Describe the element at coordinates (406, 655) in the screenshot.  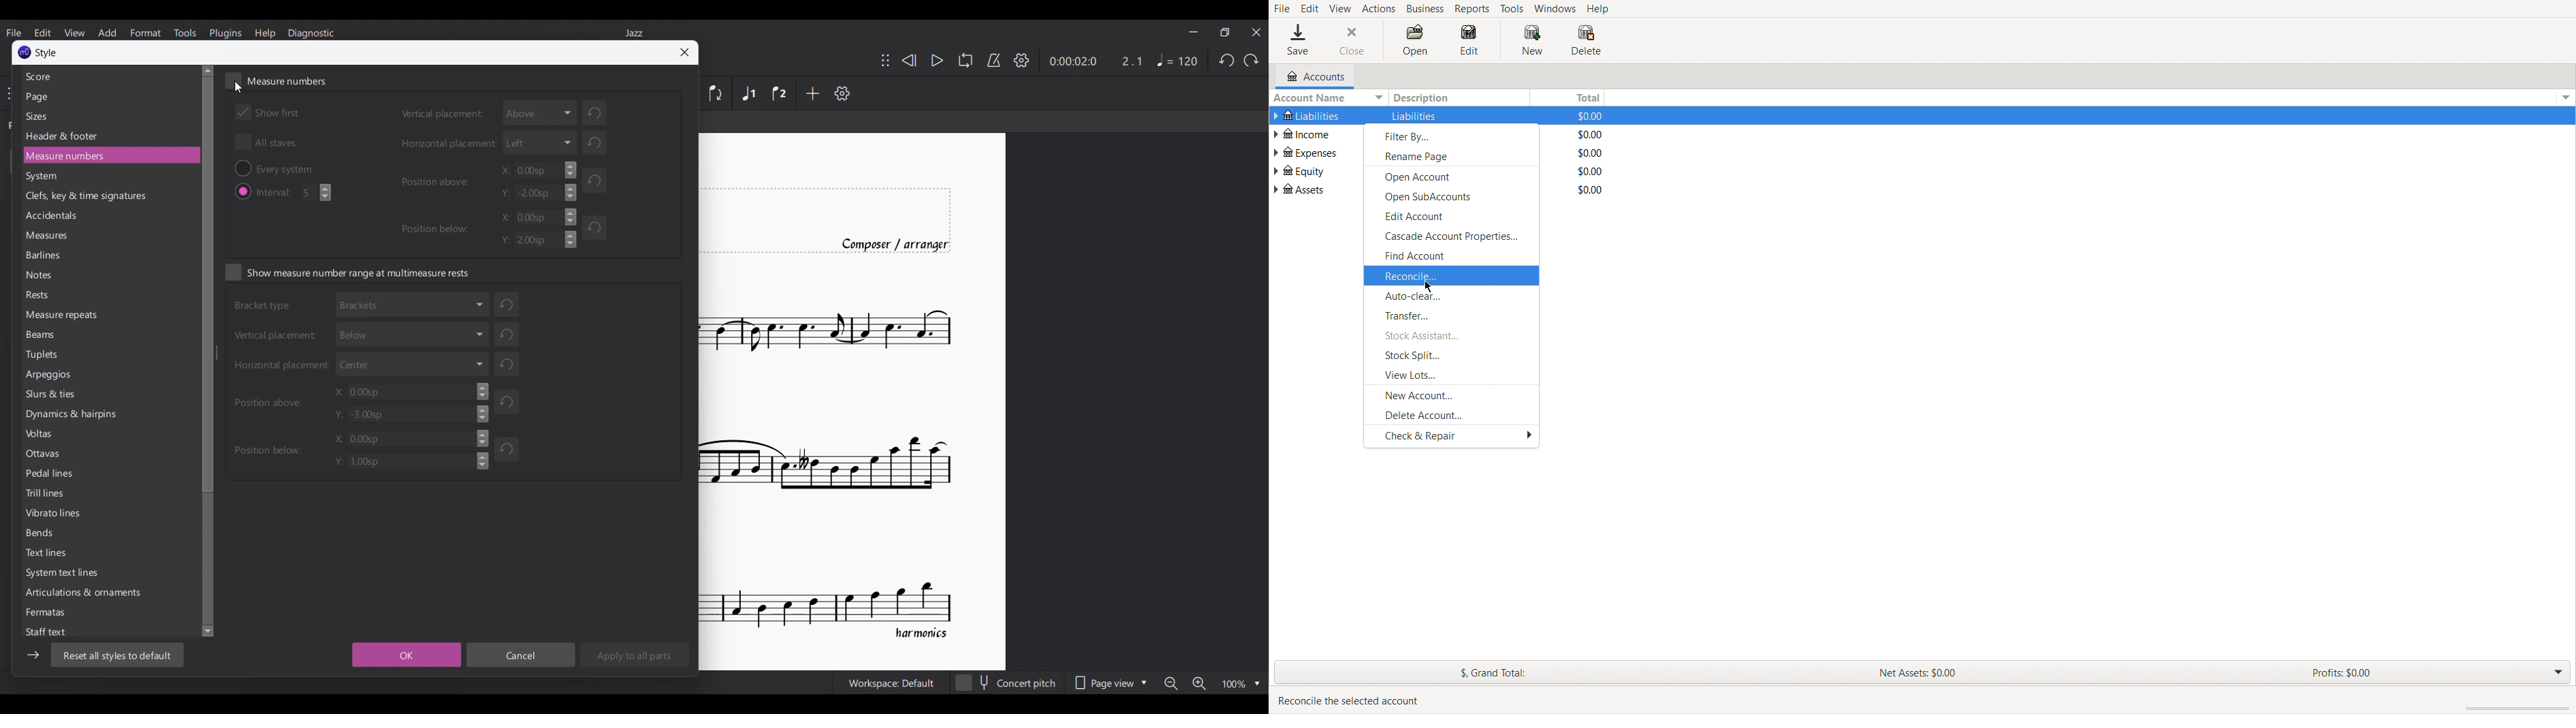
I see `OK` at that location.